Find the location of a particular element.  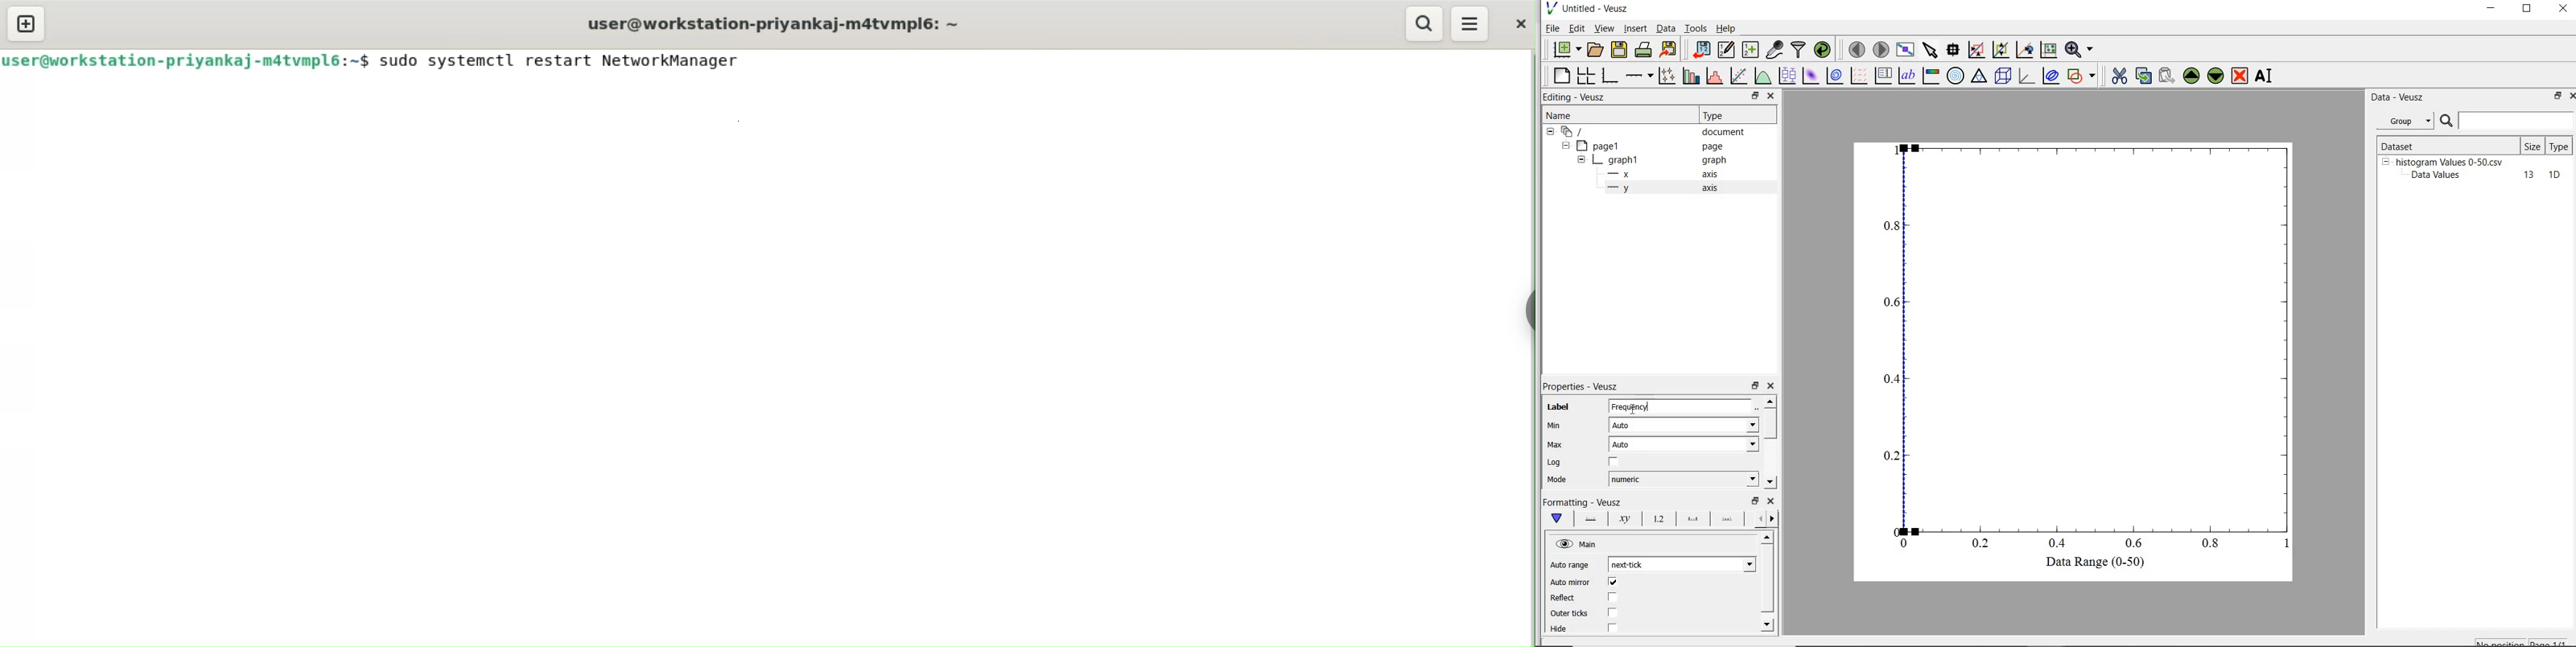

Data is located at coordinates (1666, 28).